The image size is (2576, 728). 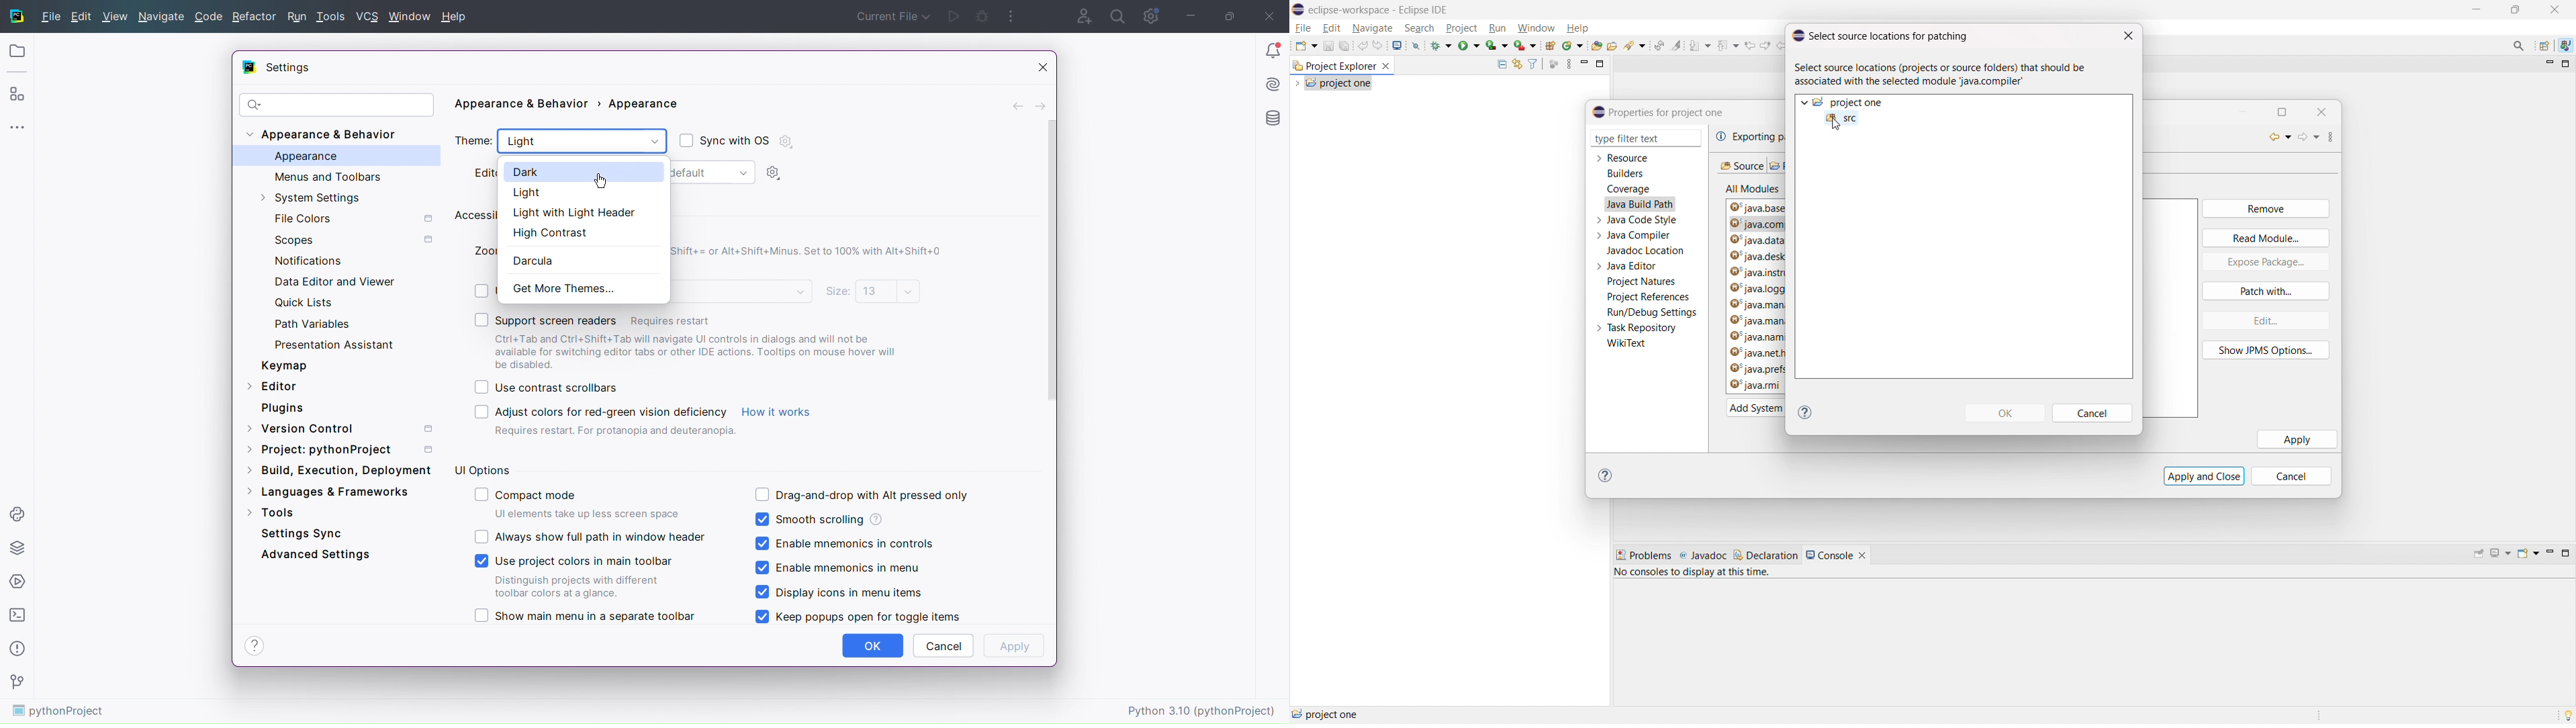 I want to click on Install AI assistant, so click(x=1273, y=83).